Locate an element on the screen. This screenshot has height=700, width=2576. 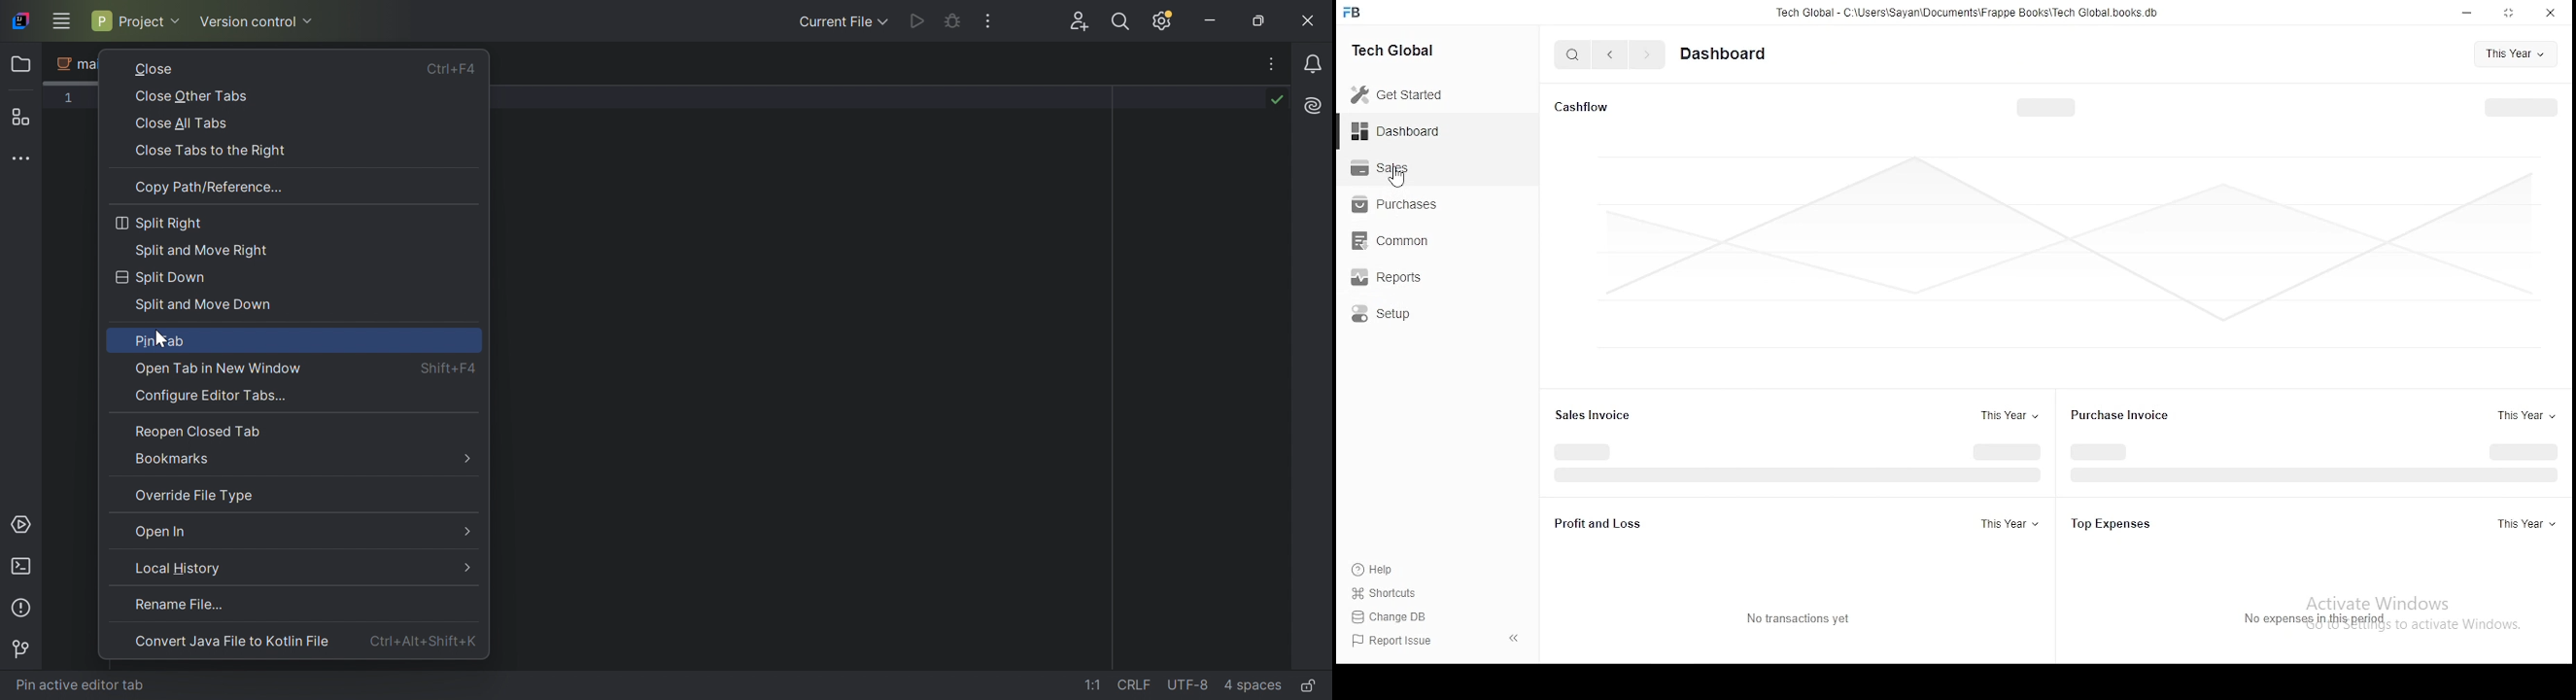
icon is located at coordinates (1355, 12).